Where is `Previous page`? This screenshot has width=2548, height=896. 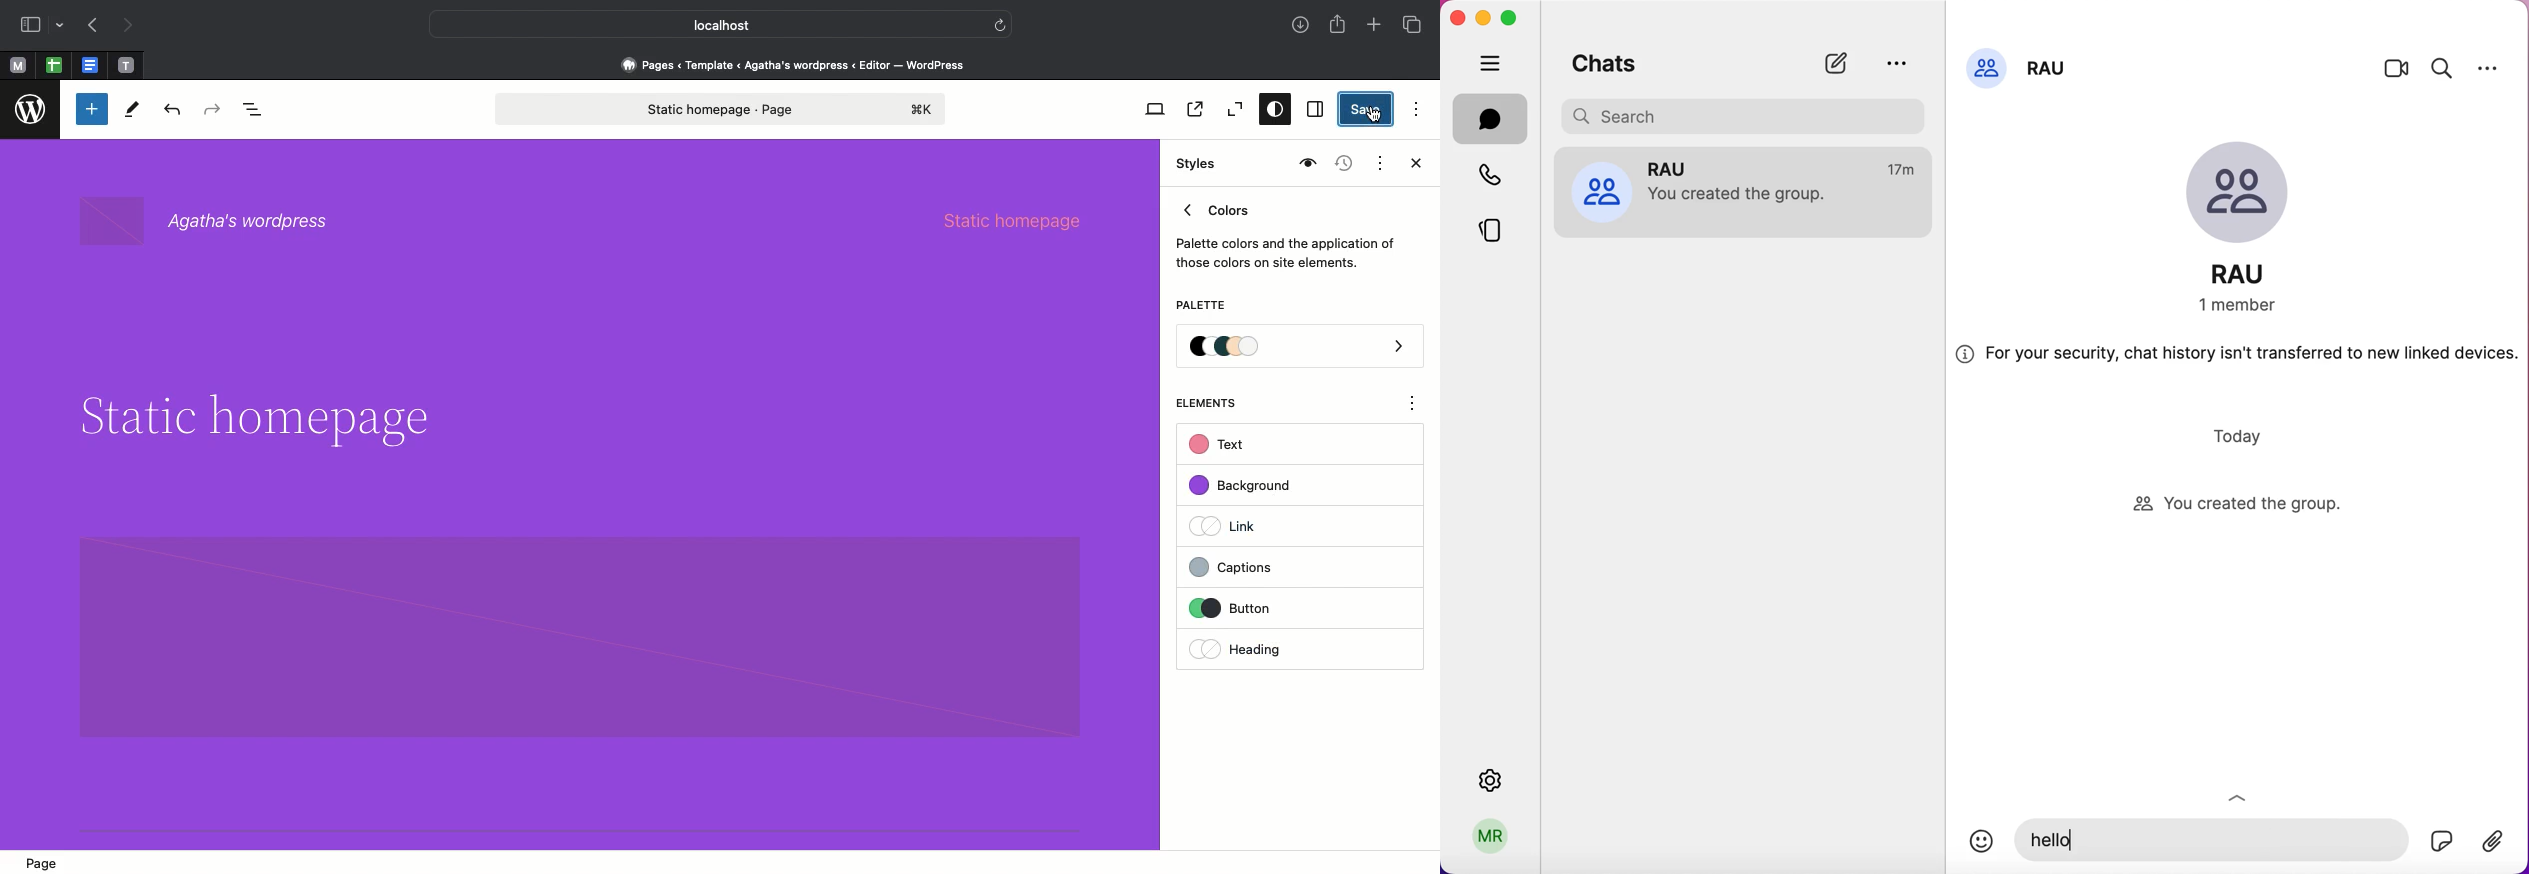
Previous page is located at coordinates (91, 27).